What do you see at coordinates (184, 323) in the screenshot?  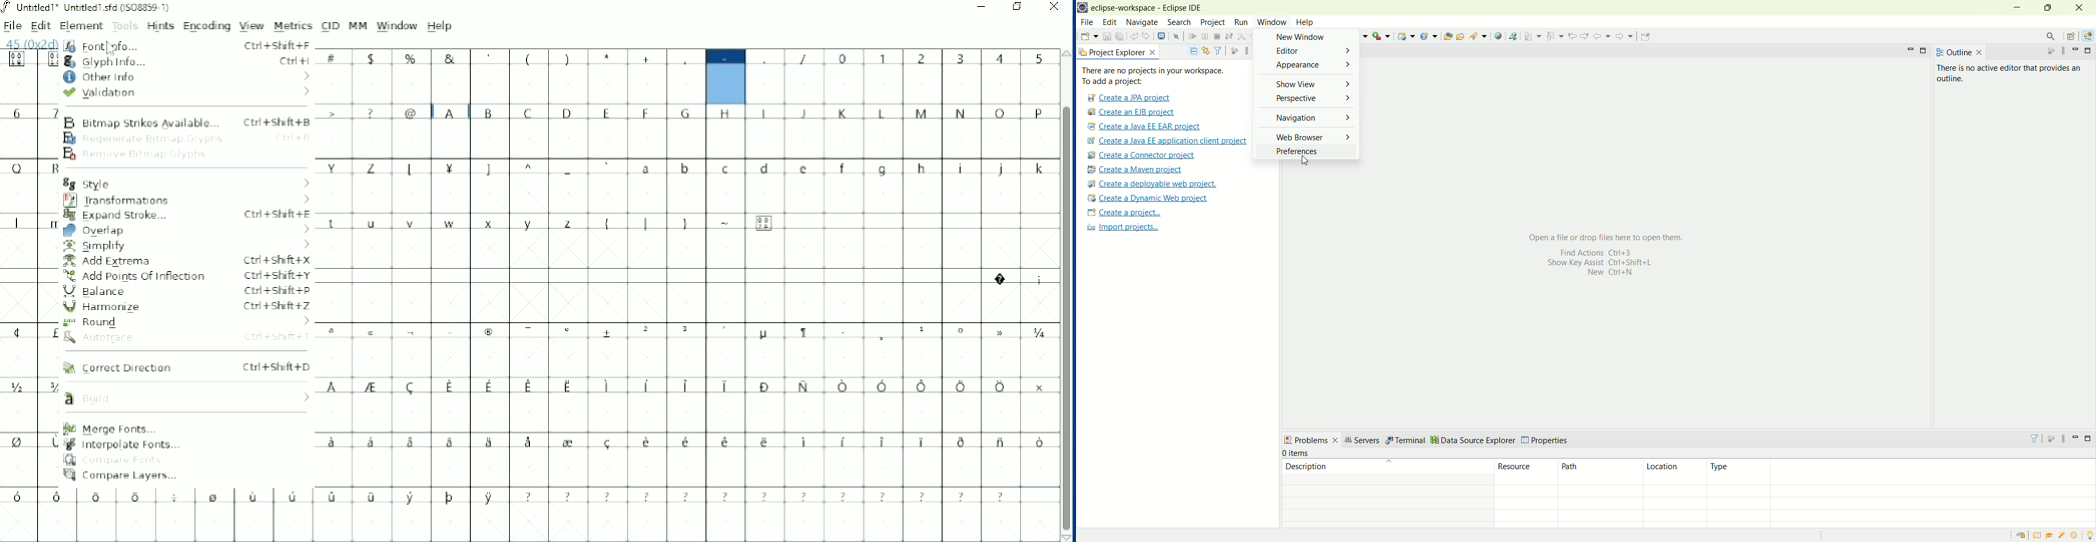 I see `Round` at bounding box center [184, 323].